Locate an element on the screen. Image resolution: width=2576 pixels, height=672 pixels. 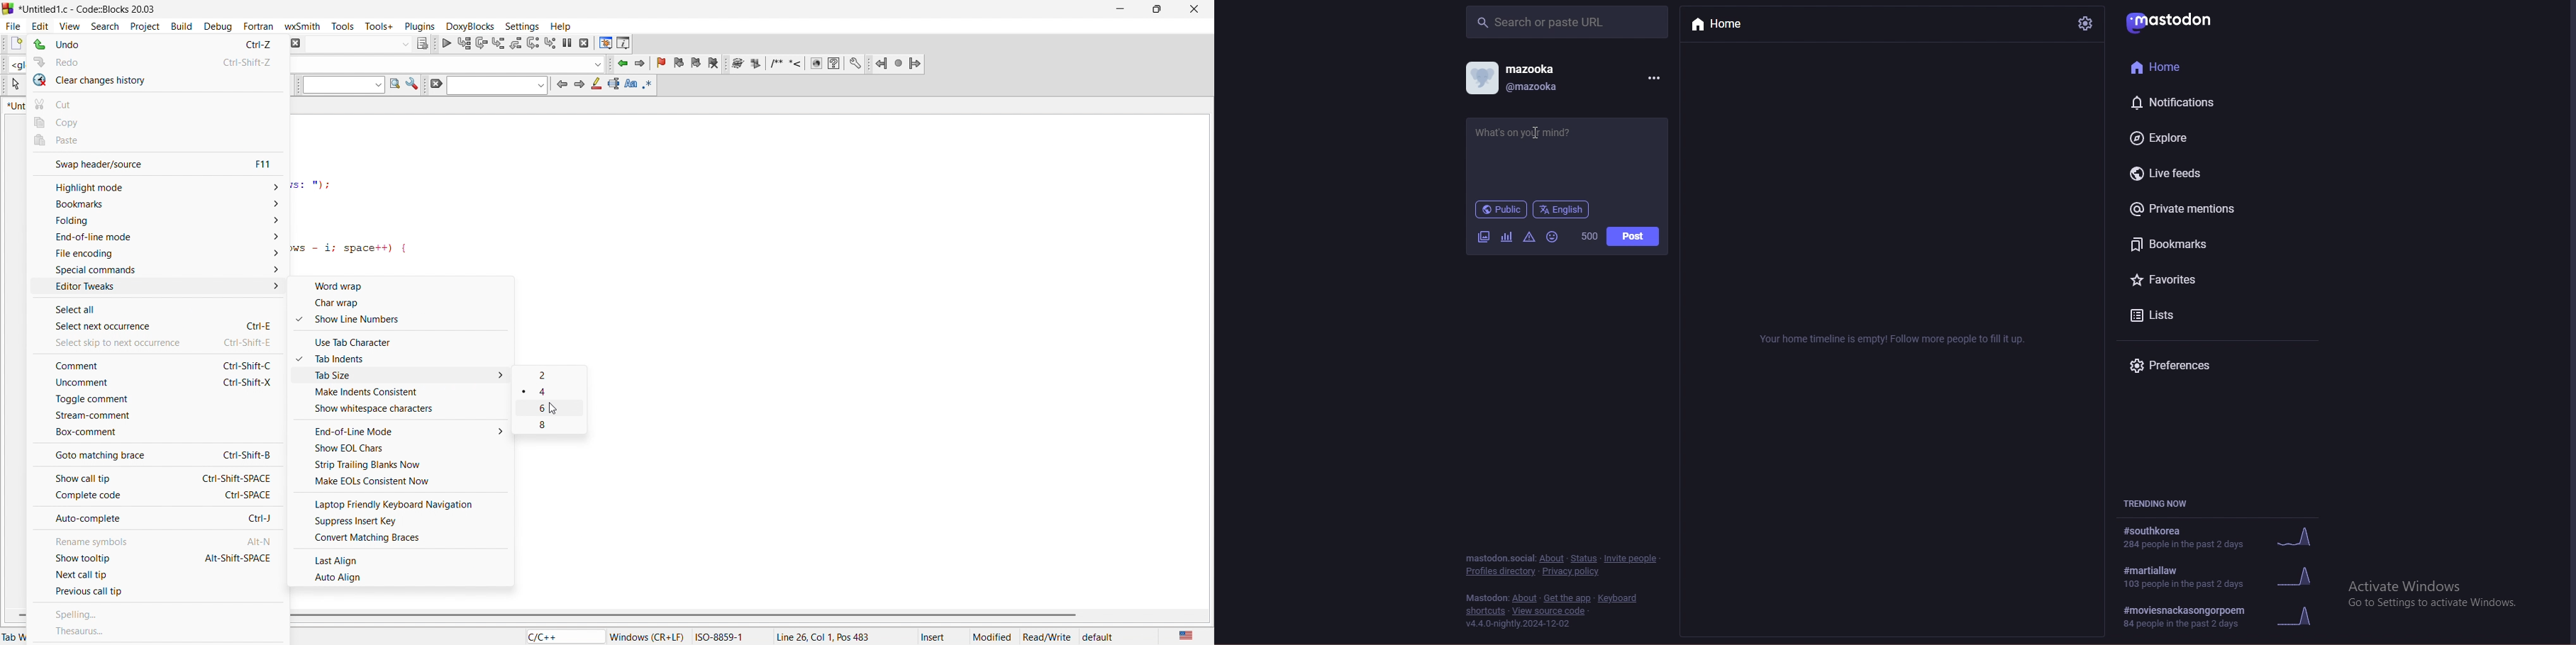
doxyblocks is located at coordinates (467, 24).